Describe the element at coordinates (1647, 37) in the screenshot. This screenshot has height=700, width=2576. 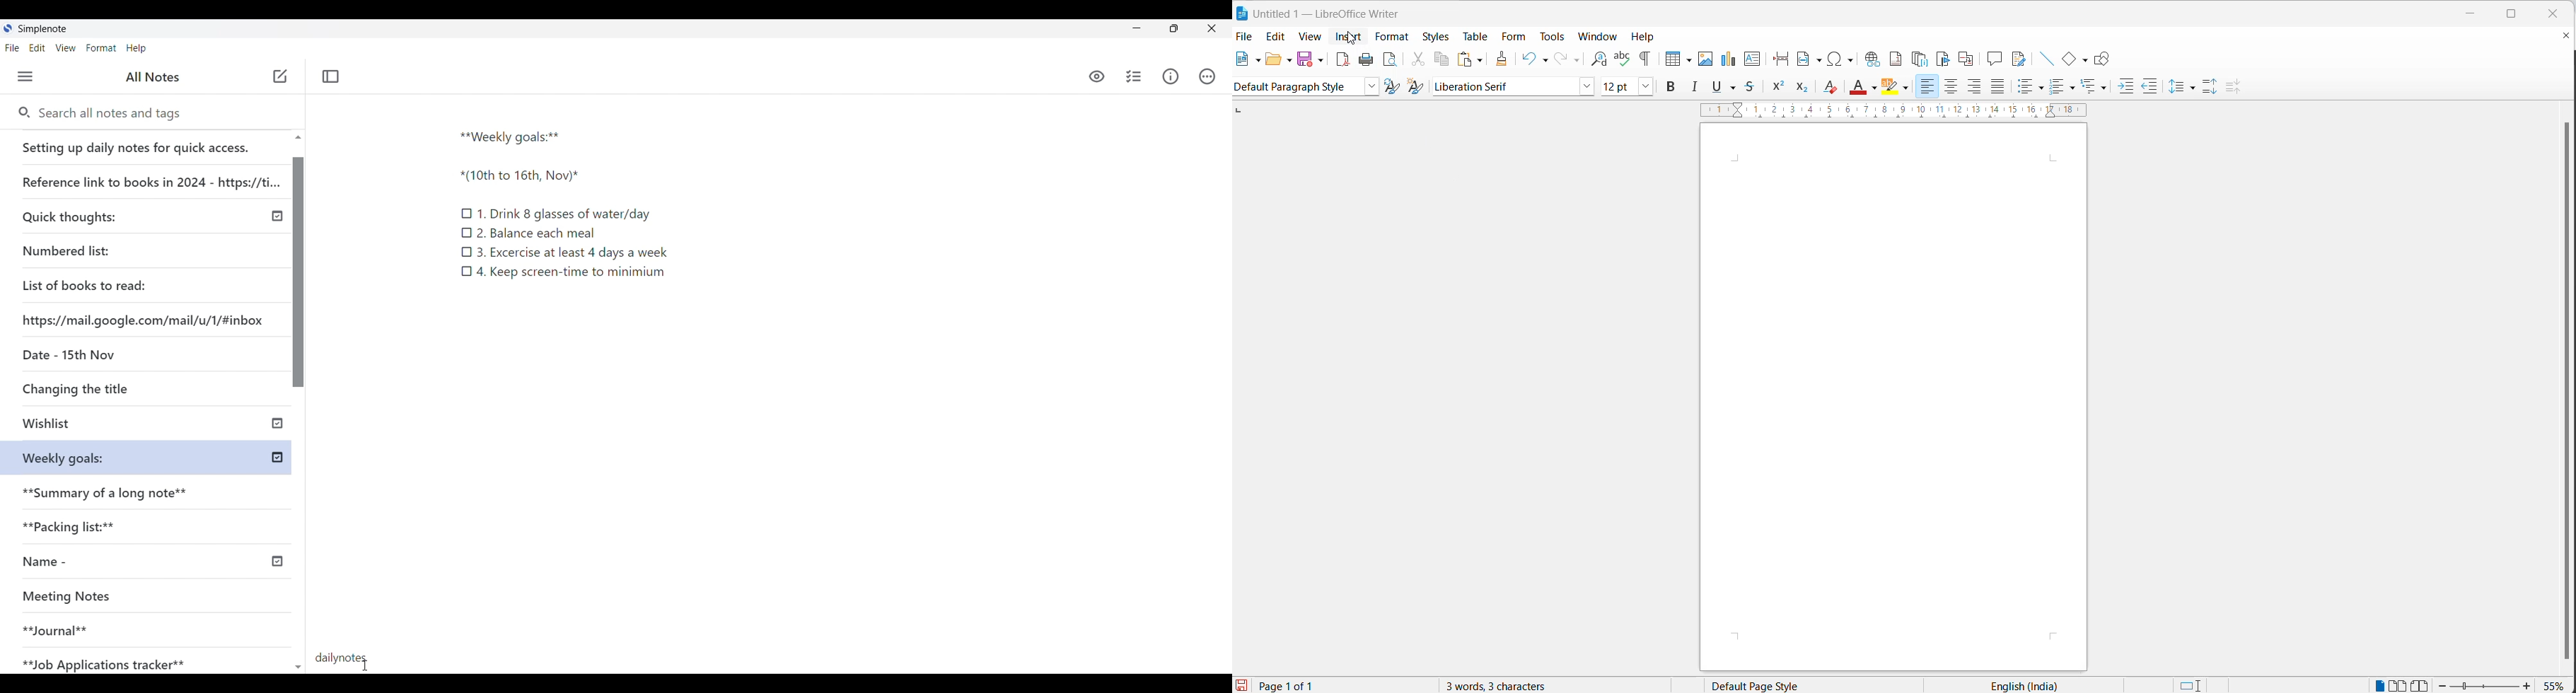
I see `help ` at that location.